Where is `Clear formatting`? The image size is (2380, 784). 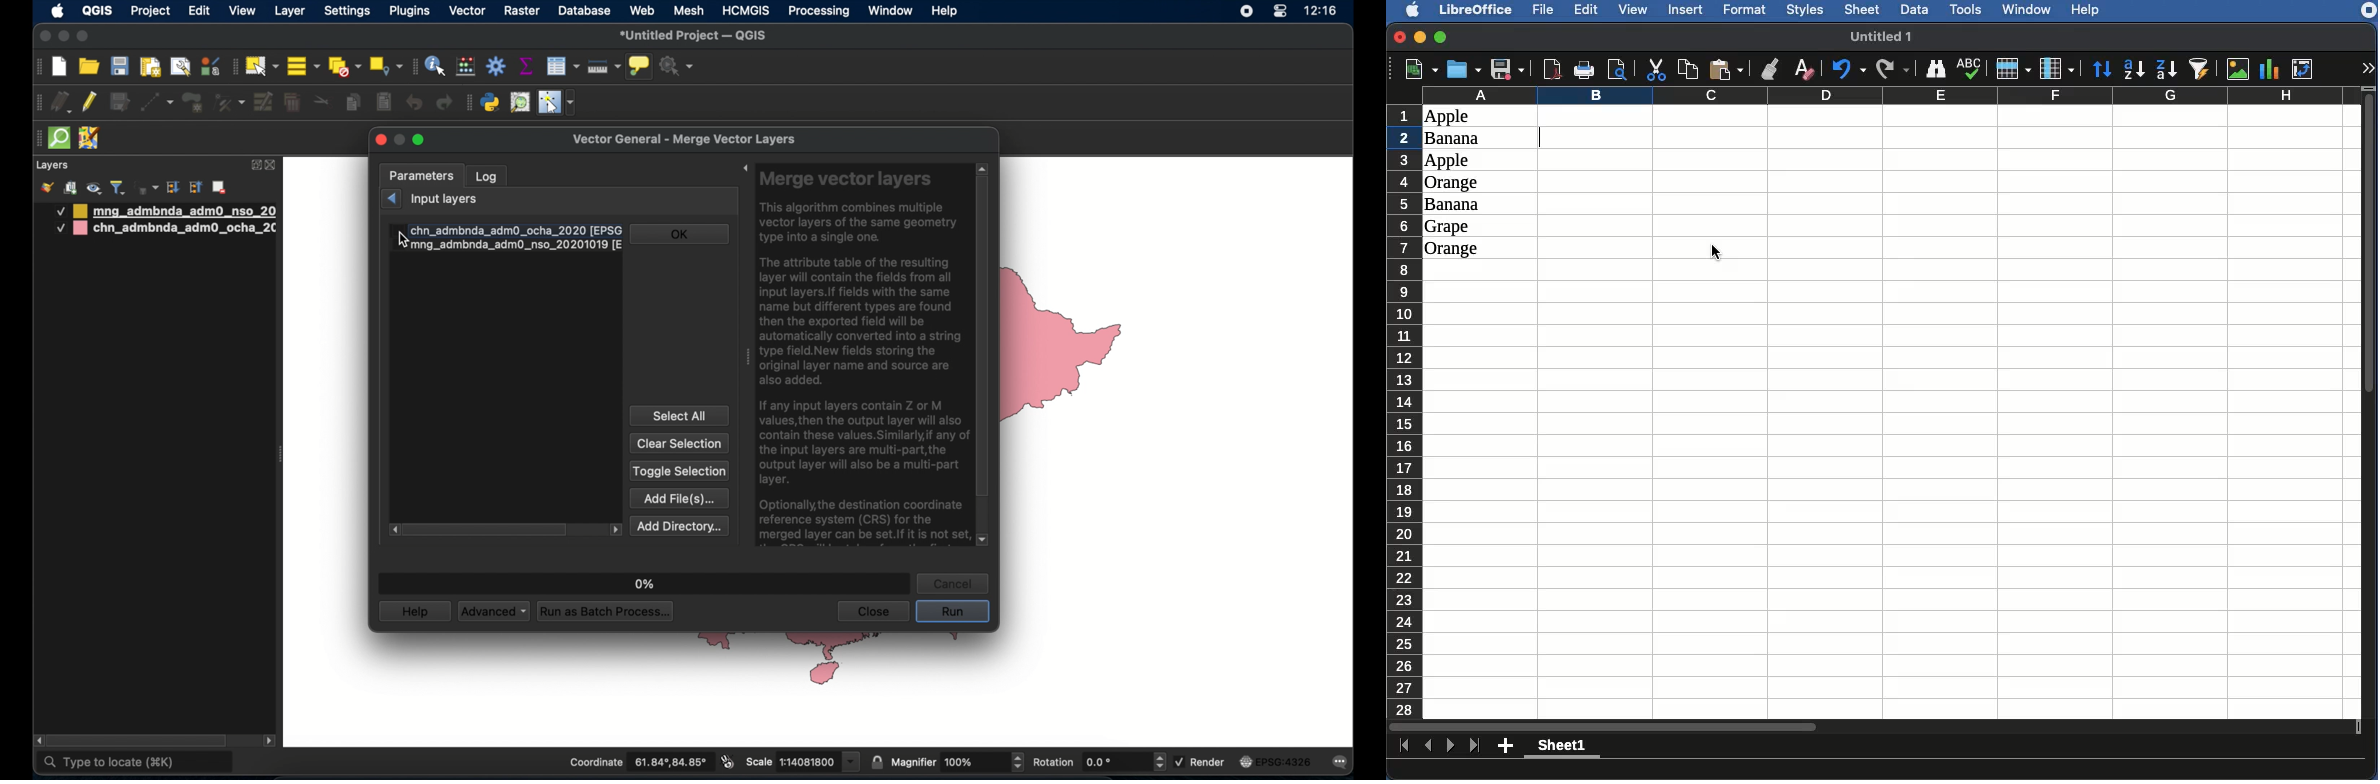 Clear formatting is located at coordinates (1806, 68).